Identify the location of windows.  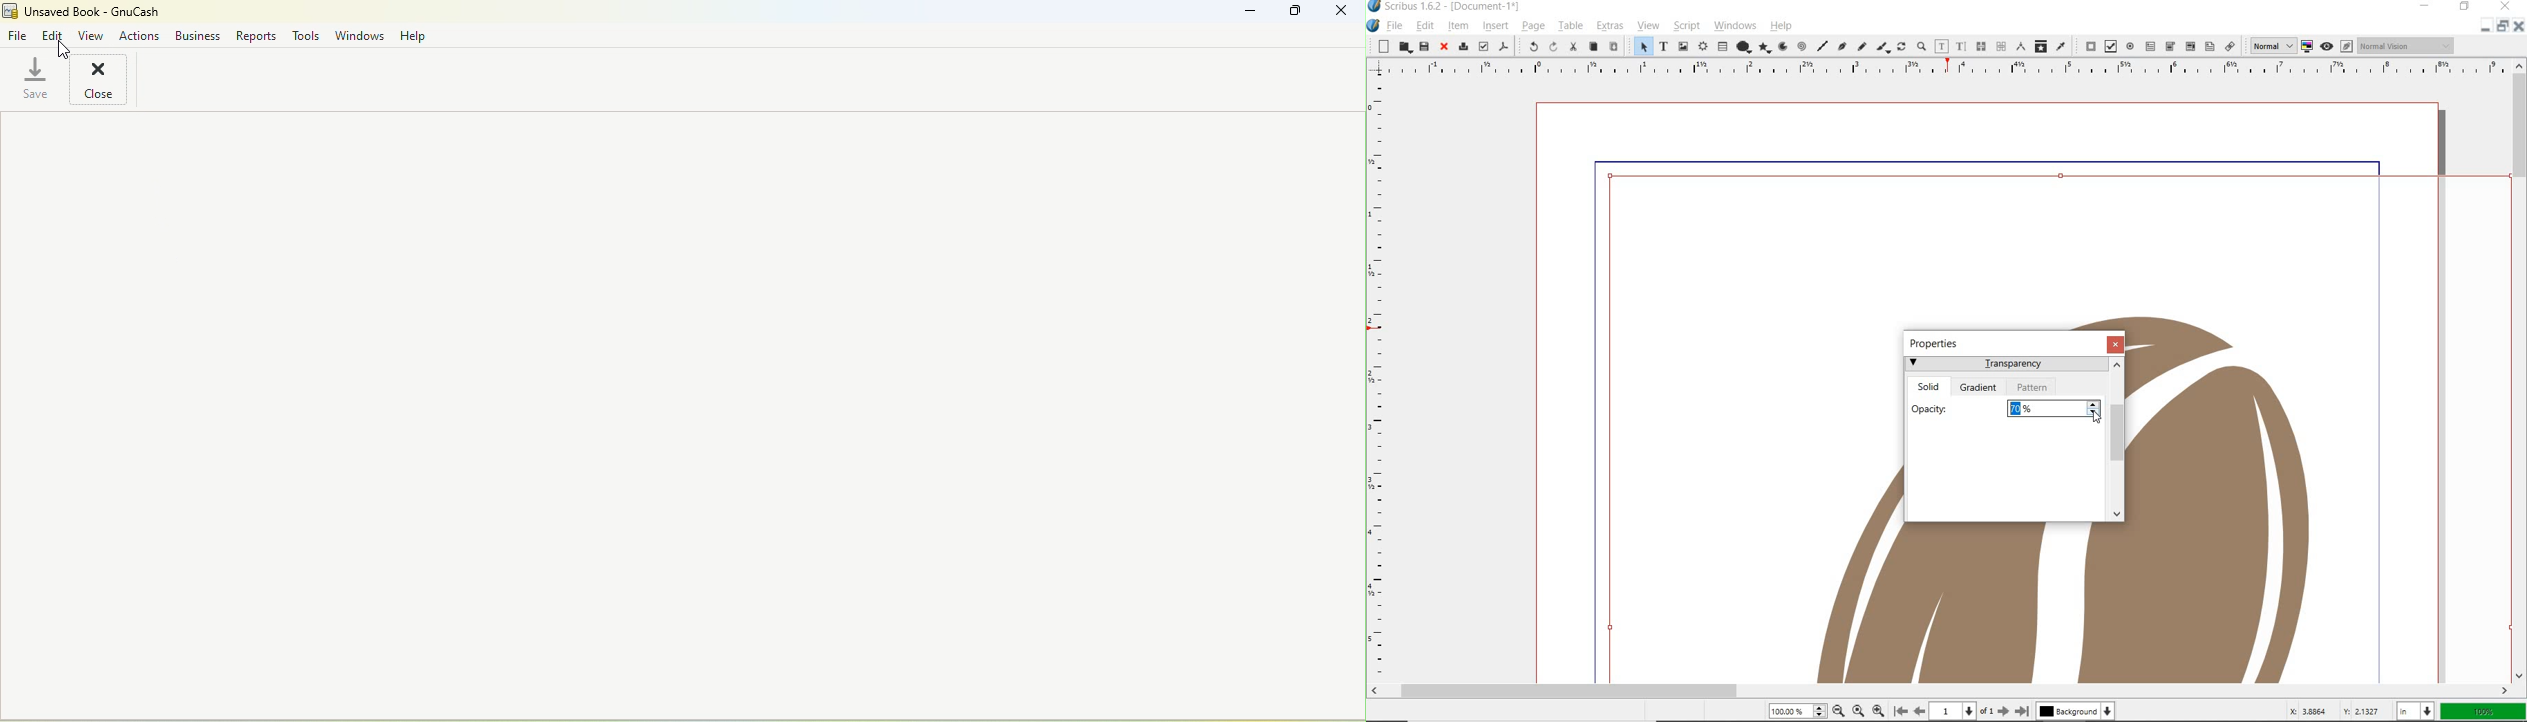
(1735, 25).